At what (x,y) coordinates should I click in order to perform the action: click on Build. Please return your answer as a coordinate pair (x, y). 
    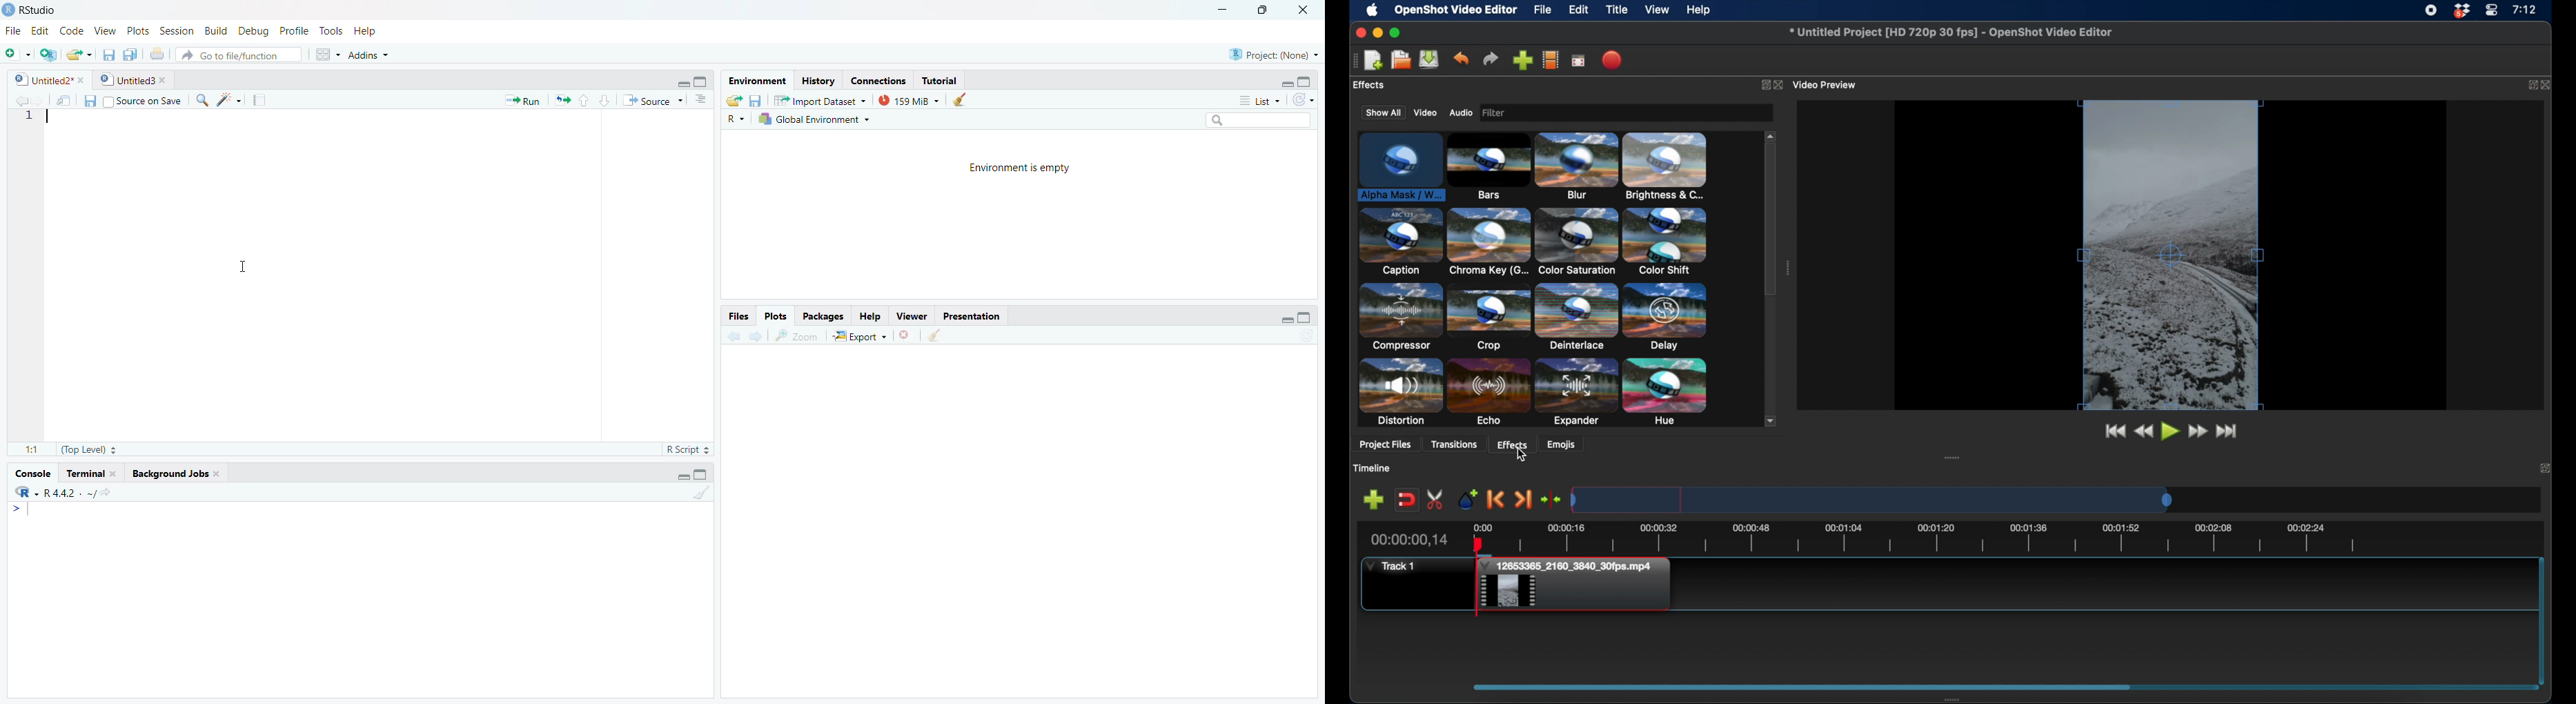
    Looking at the image, I should click on (215, 31).